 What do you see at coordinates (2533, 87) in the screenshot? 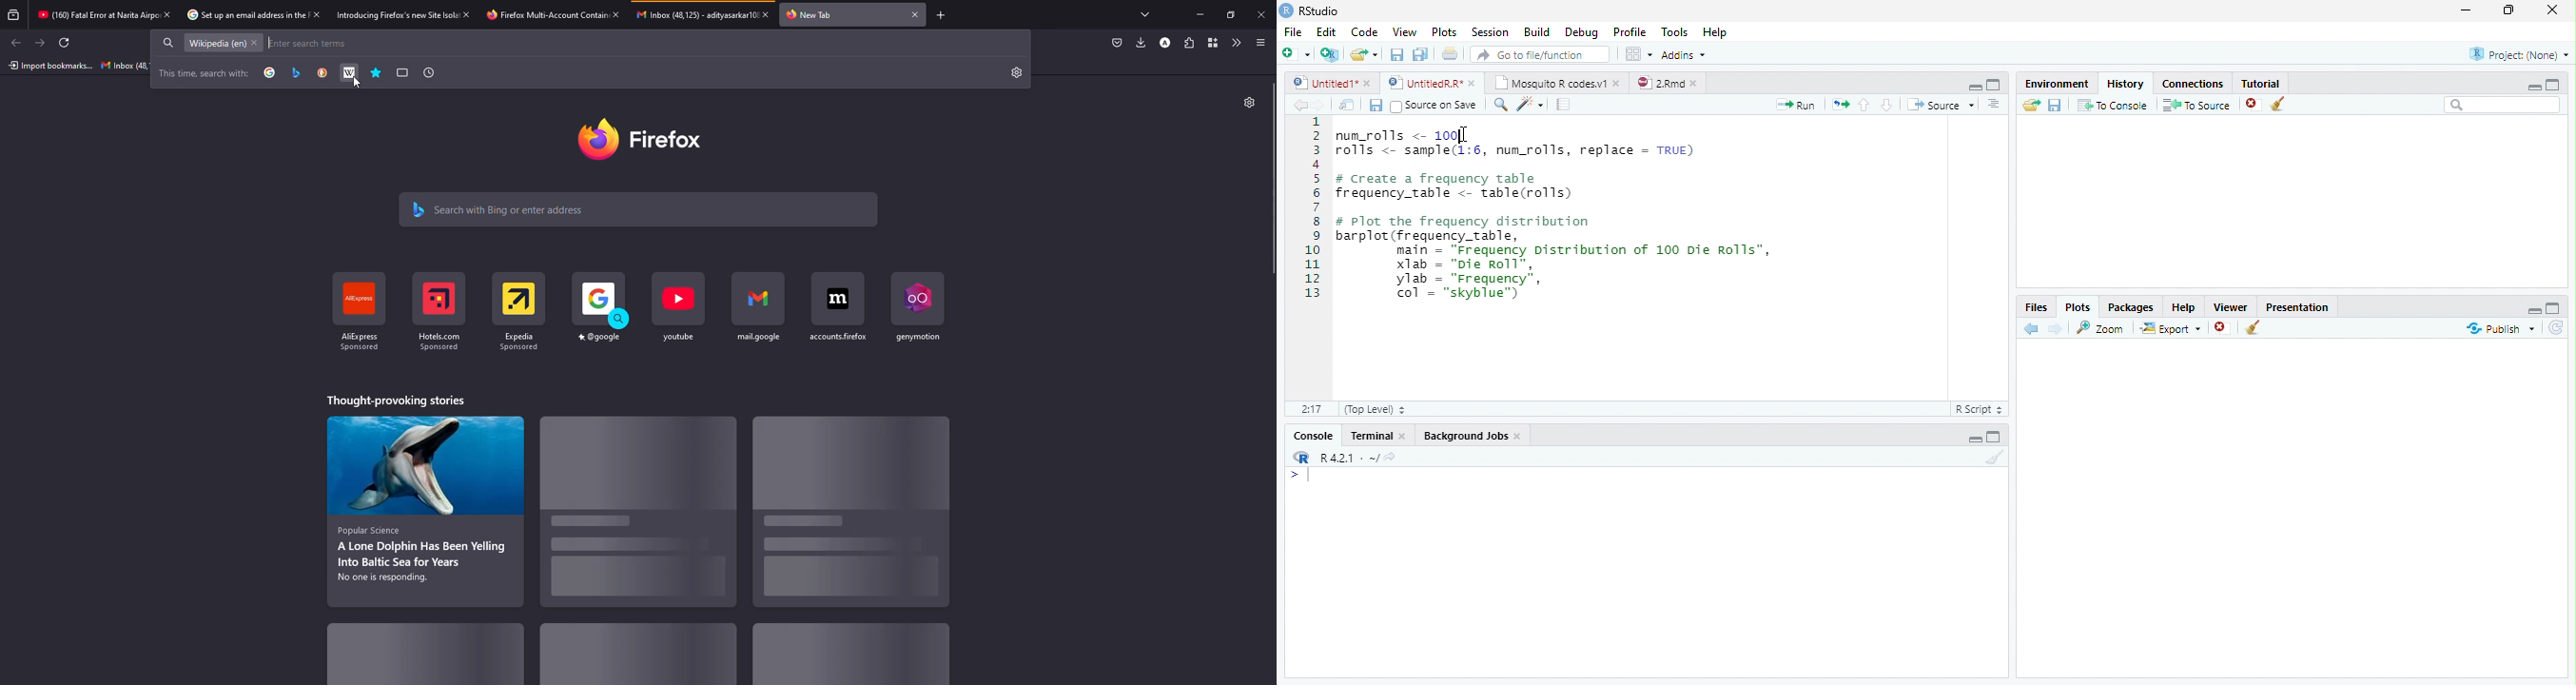
I see `Minimize Height` at bounding box center [2533, 87].